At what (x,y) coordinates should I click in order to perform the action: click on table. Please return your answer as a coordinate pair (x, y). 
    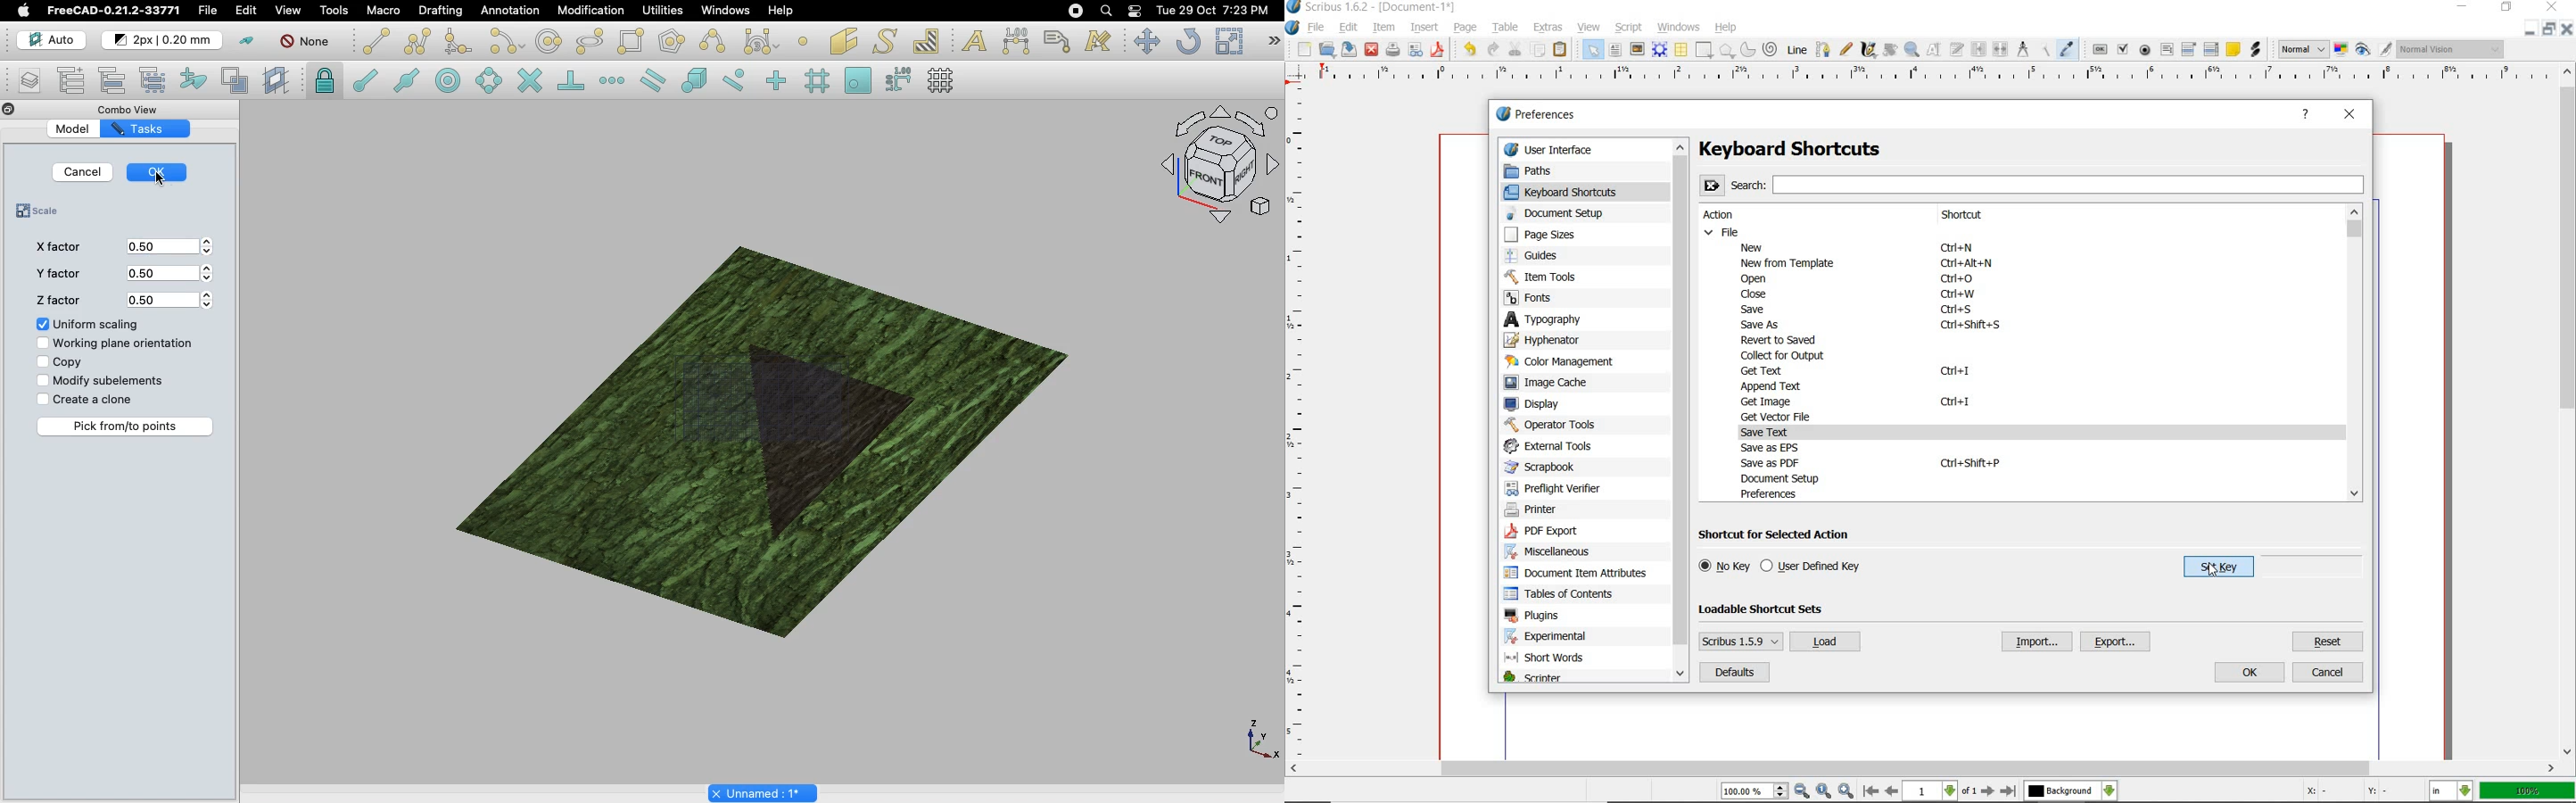
    Looking at the image, I should click on (1507, 26).